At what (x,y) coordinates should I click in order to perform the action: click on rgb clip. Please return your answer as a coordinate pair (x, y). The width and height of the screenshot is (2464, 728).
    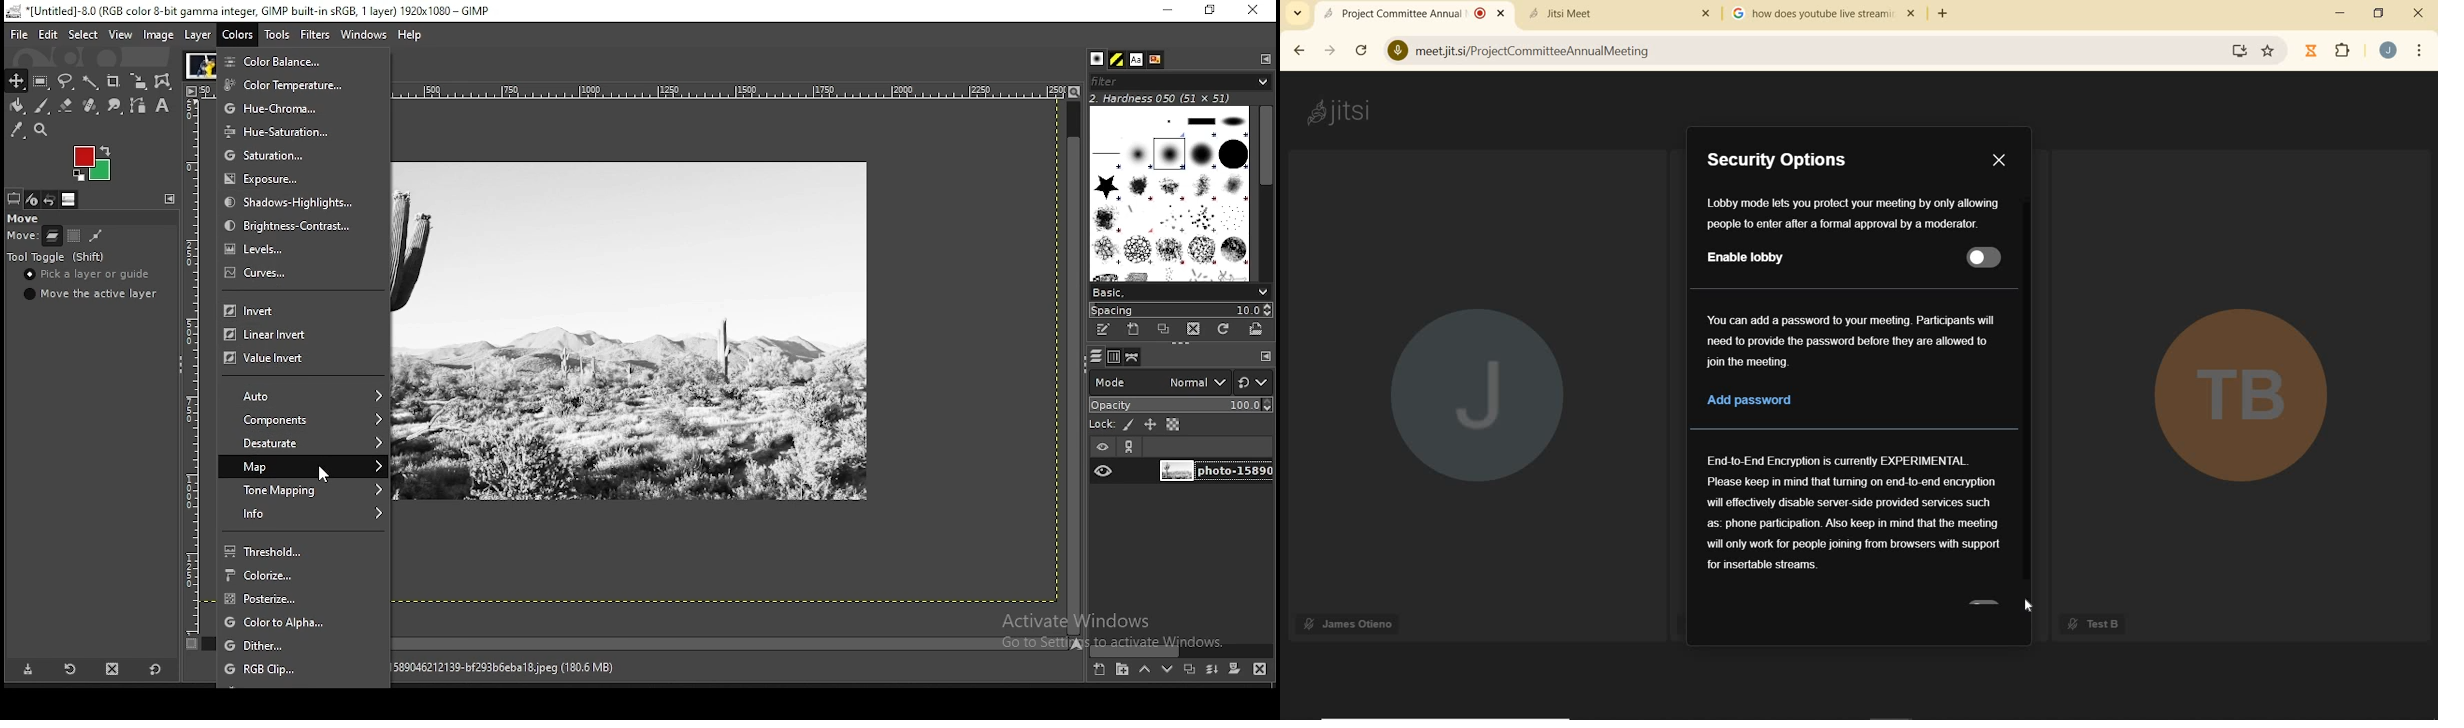
    Looking at the image, I should click on (303, 669).